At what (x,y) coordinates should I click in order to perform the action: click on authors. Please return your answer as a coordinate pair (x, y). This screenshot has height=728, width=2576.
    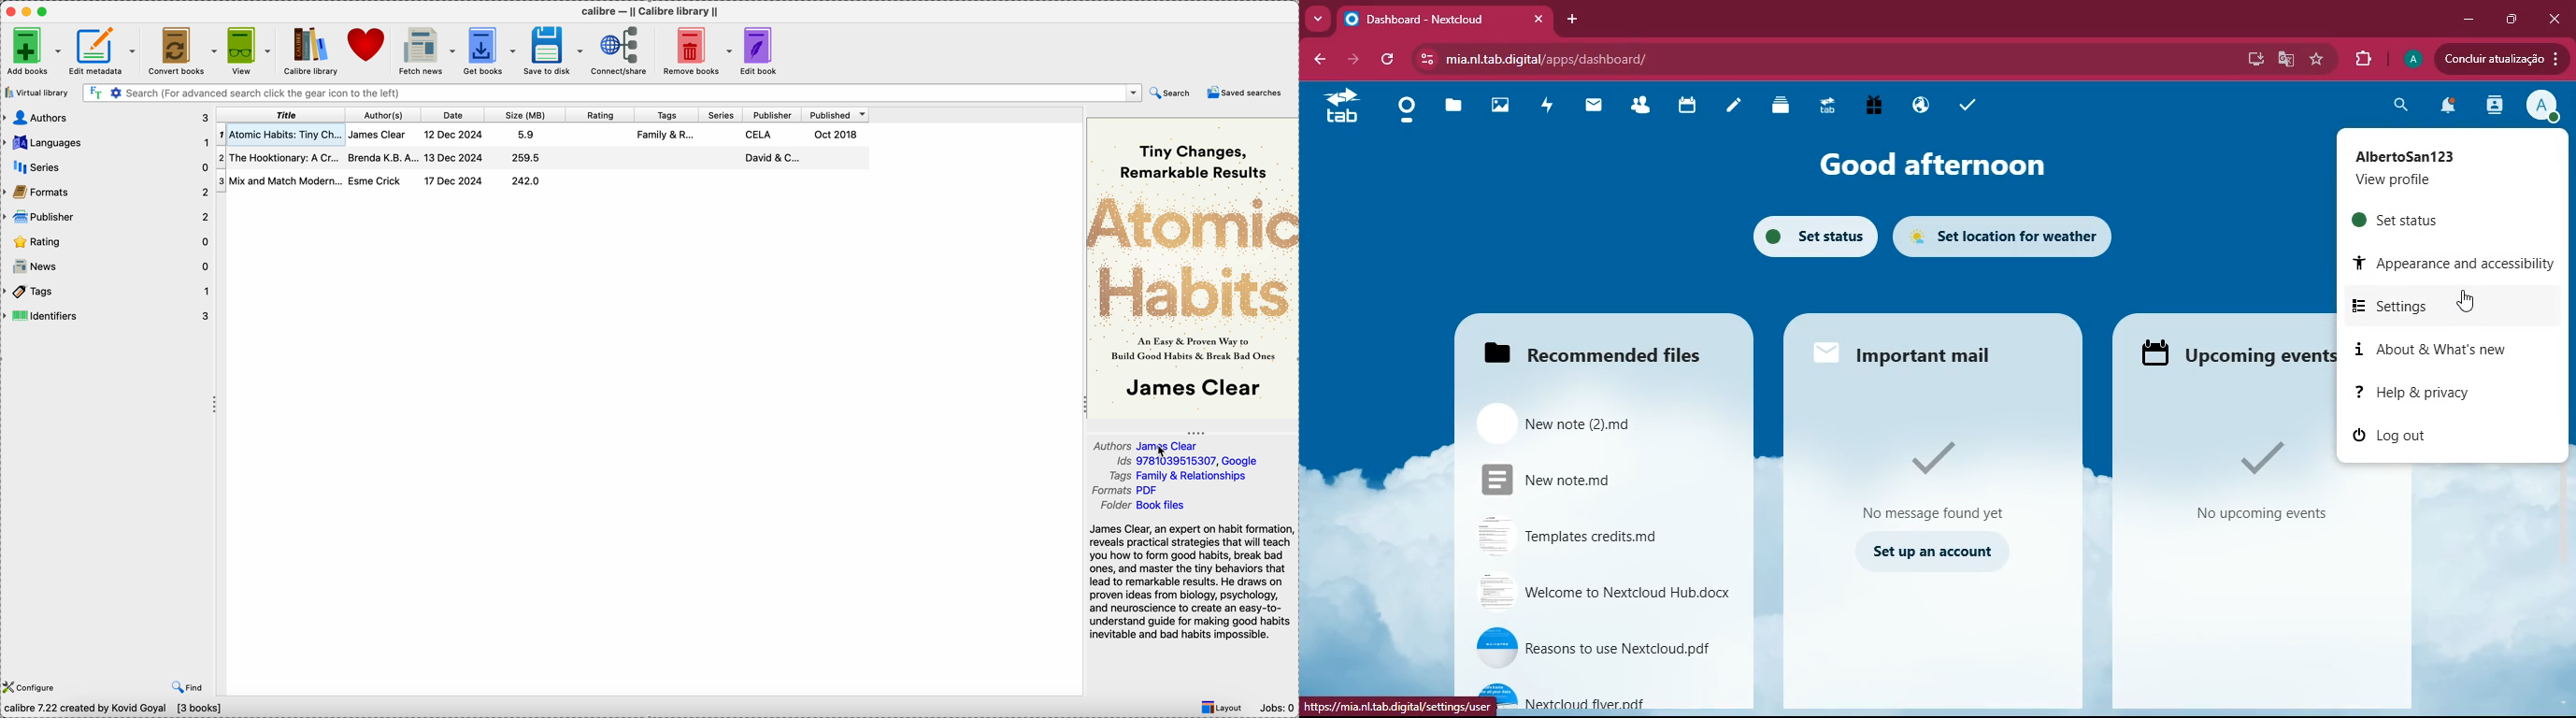
    Looking at the image, I should click on (106, 118).